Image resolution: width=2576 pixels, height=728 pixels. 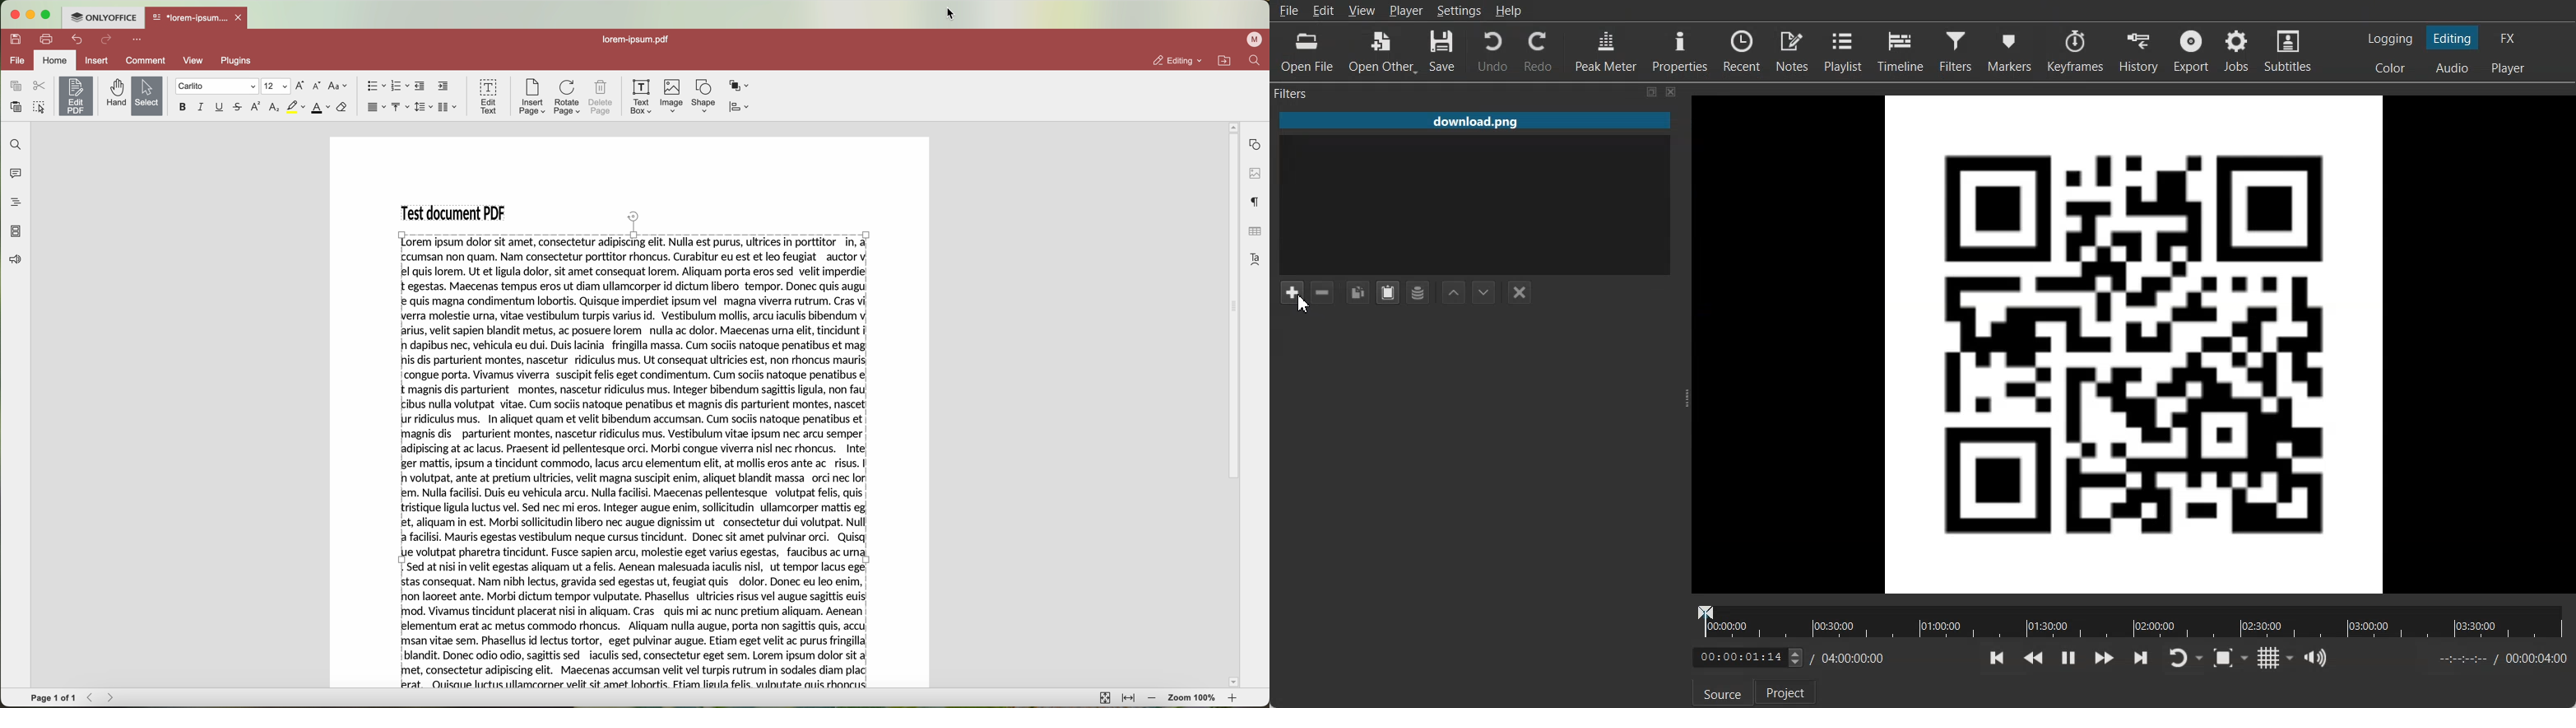 I want to click on open file, so click(x=197, y=19).